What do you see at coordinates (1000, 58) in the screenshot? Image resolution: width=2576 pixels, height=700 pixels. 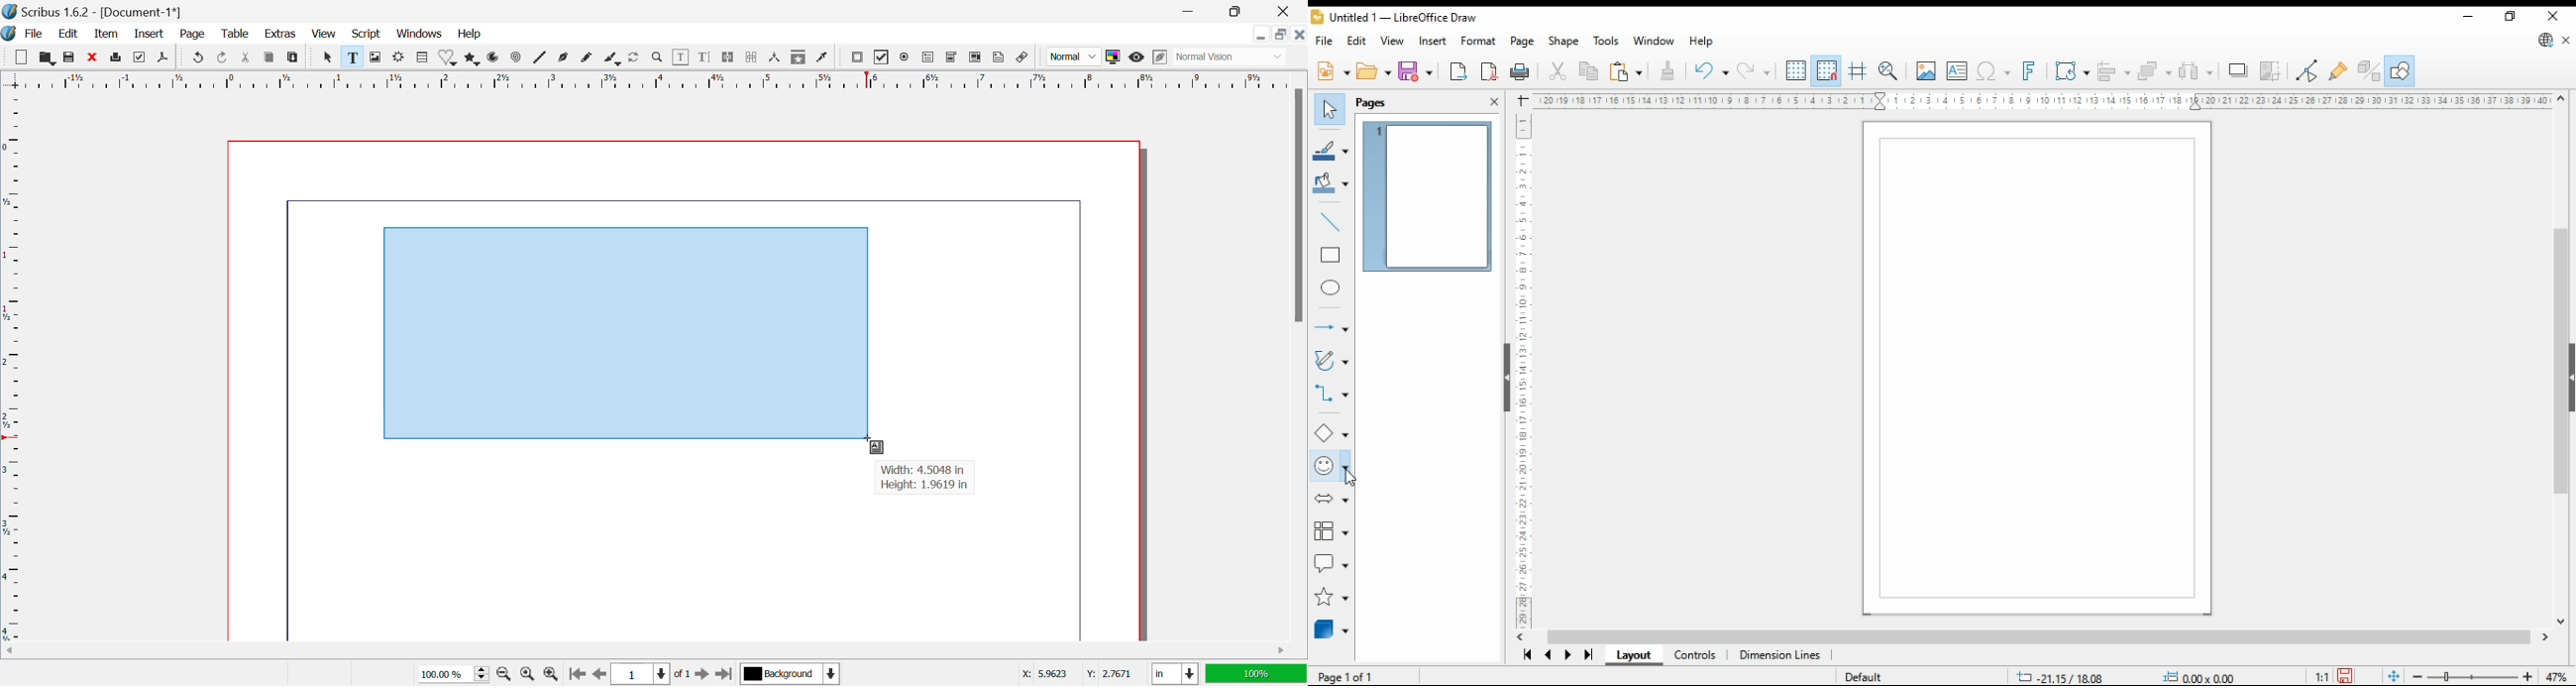 I see `Text Annotation` at bounding box center [1000, 58].